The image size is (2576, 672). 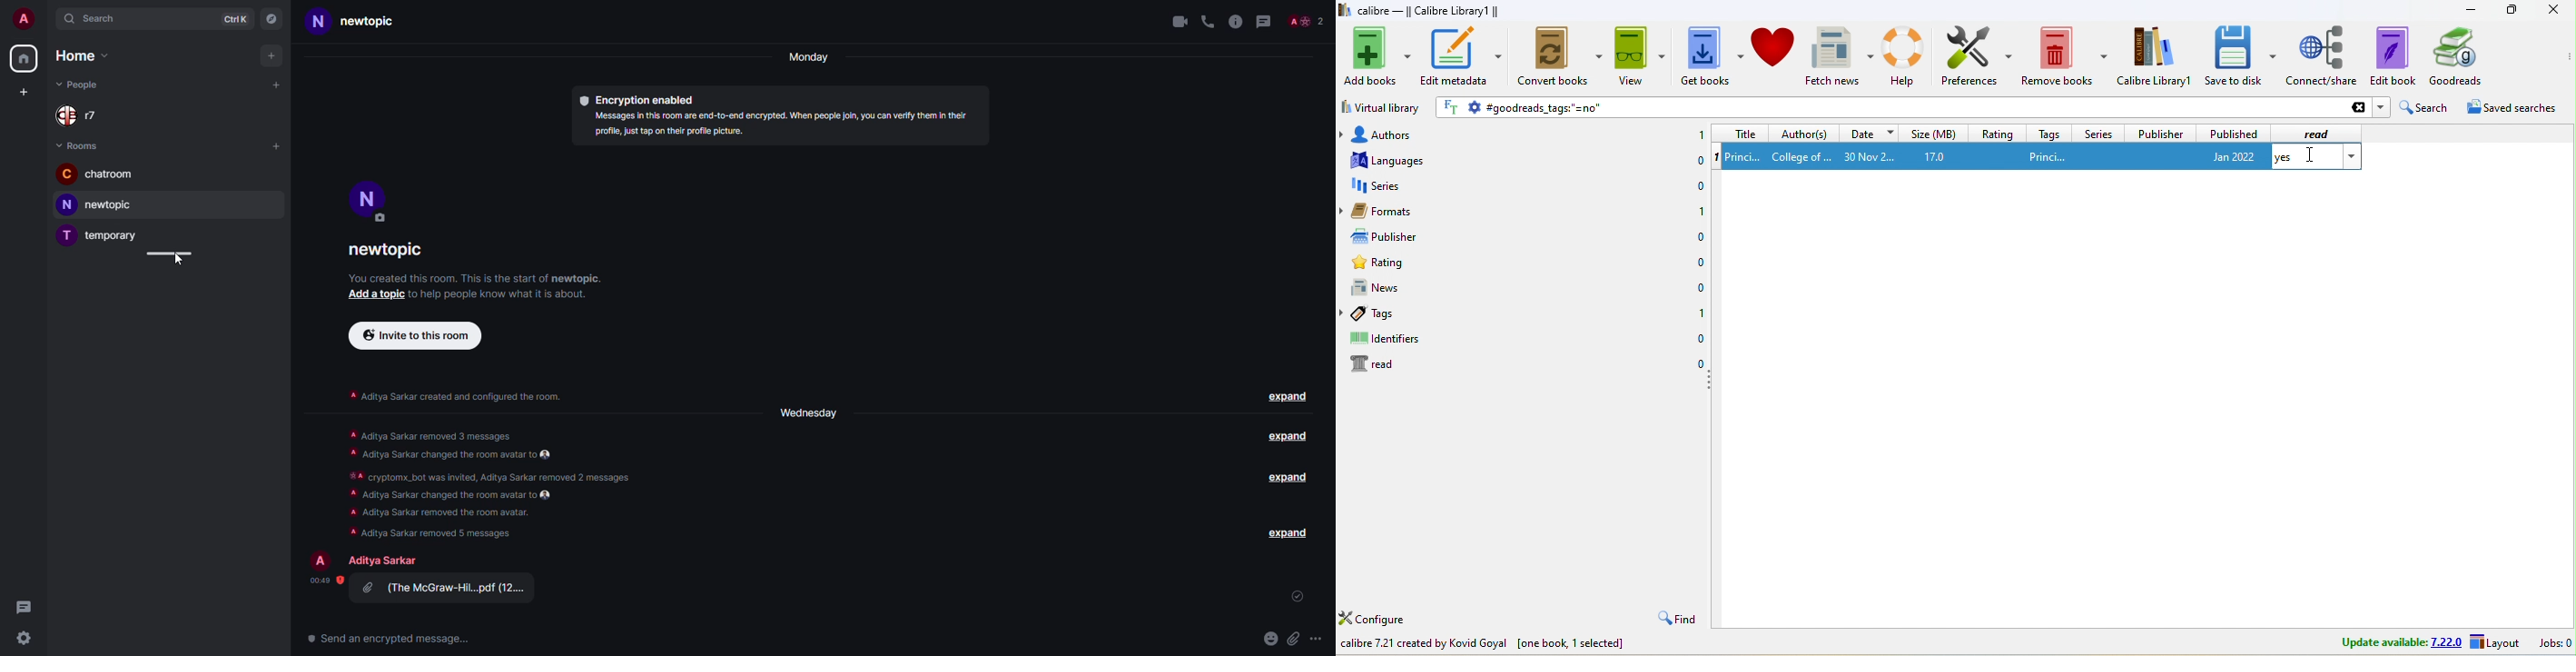 What do you see at coordinates (81, 56) in the screenshot?
I see `home` at bounding box center [81, 56].